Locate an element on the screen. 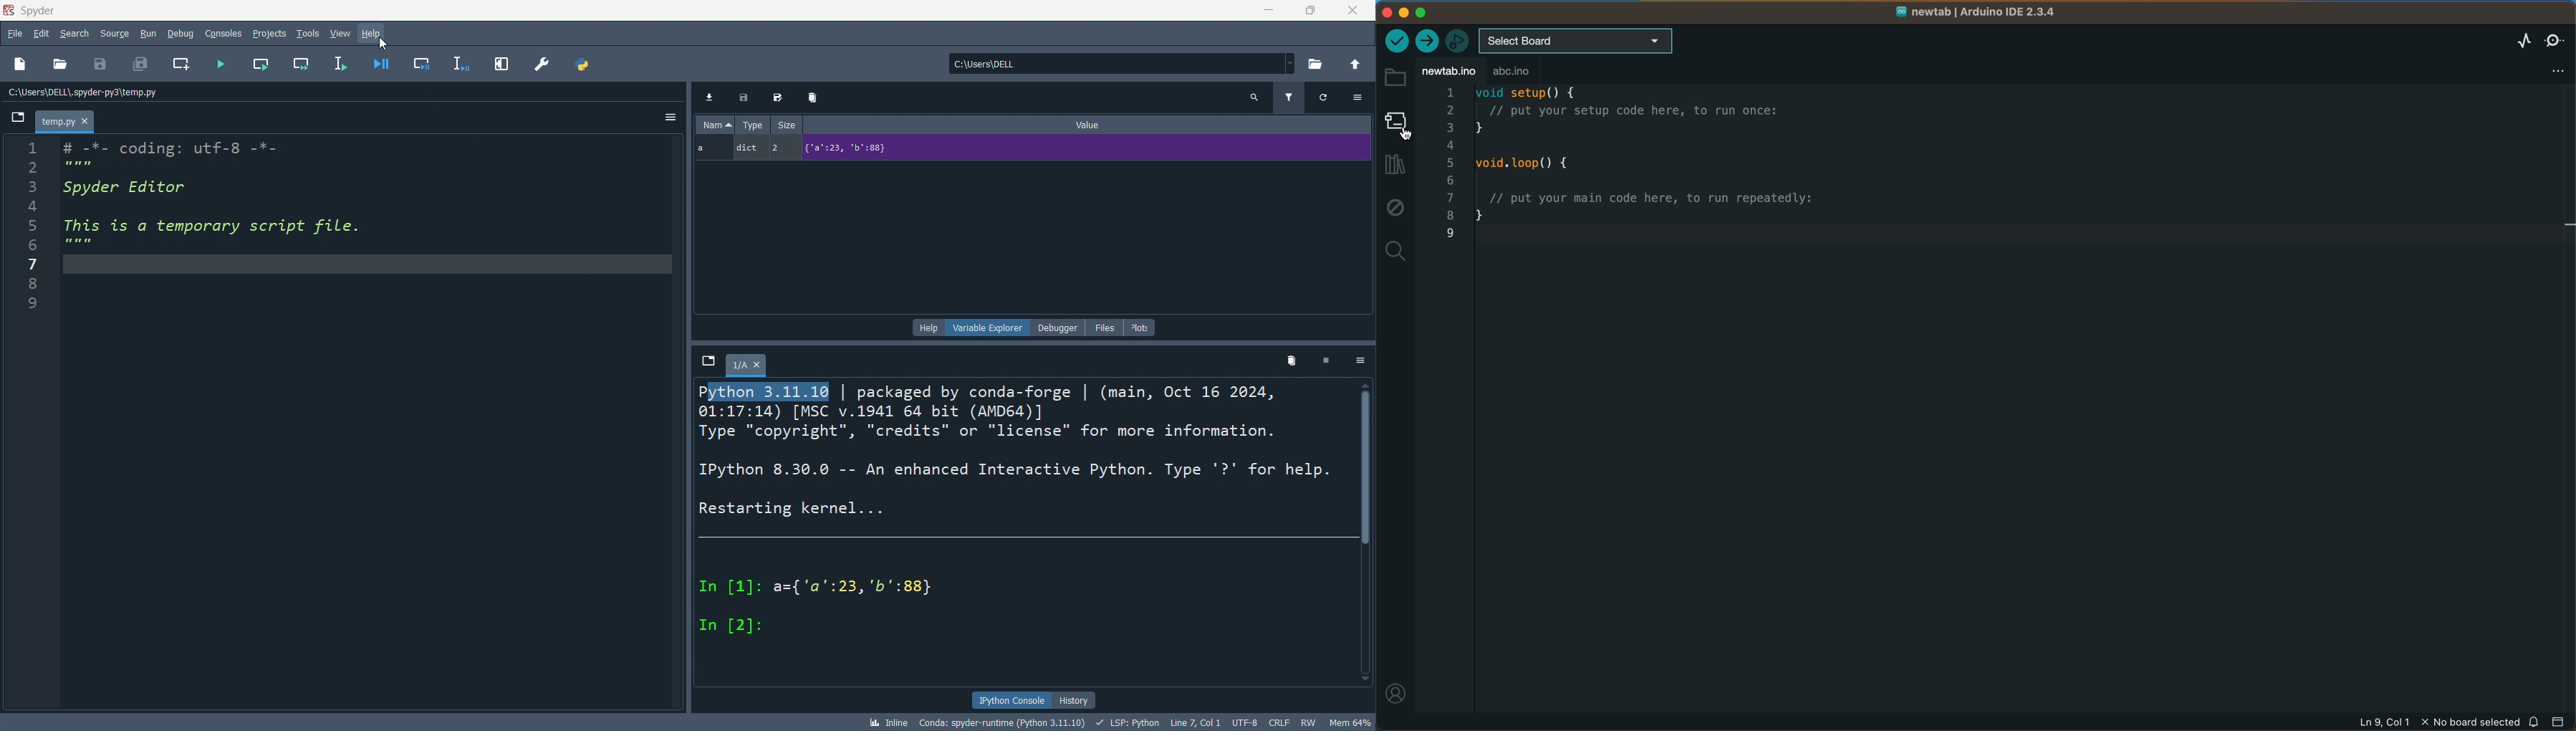 The width and height of the screenshot is (2576, 756). cursor is located at coordinates (385, 43).